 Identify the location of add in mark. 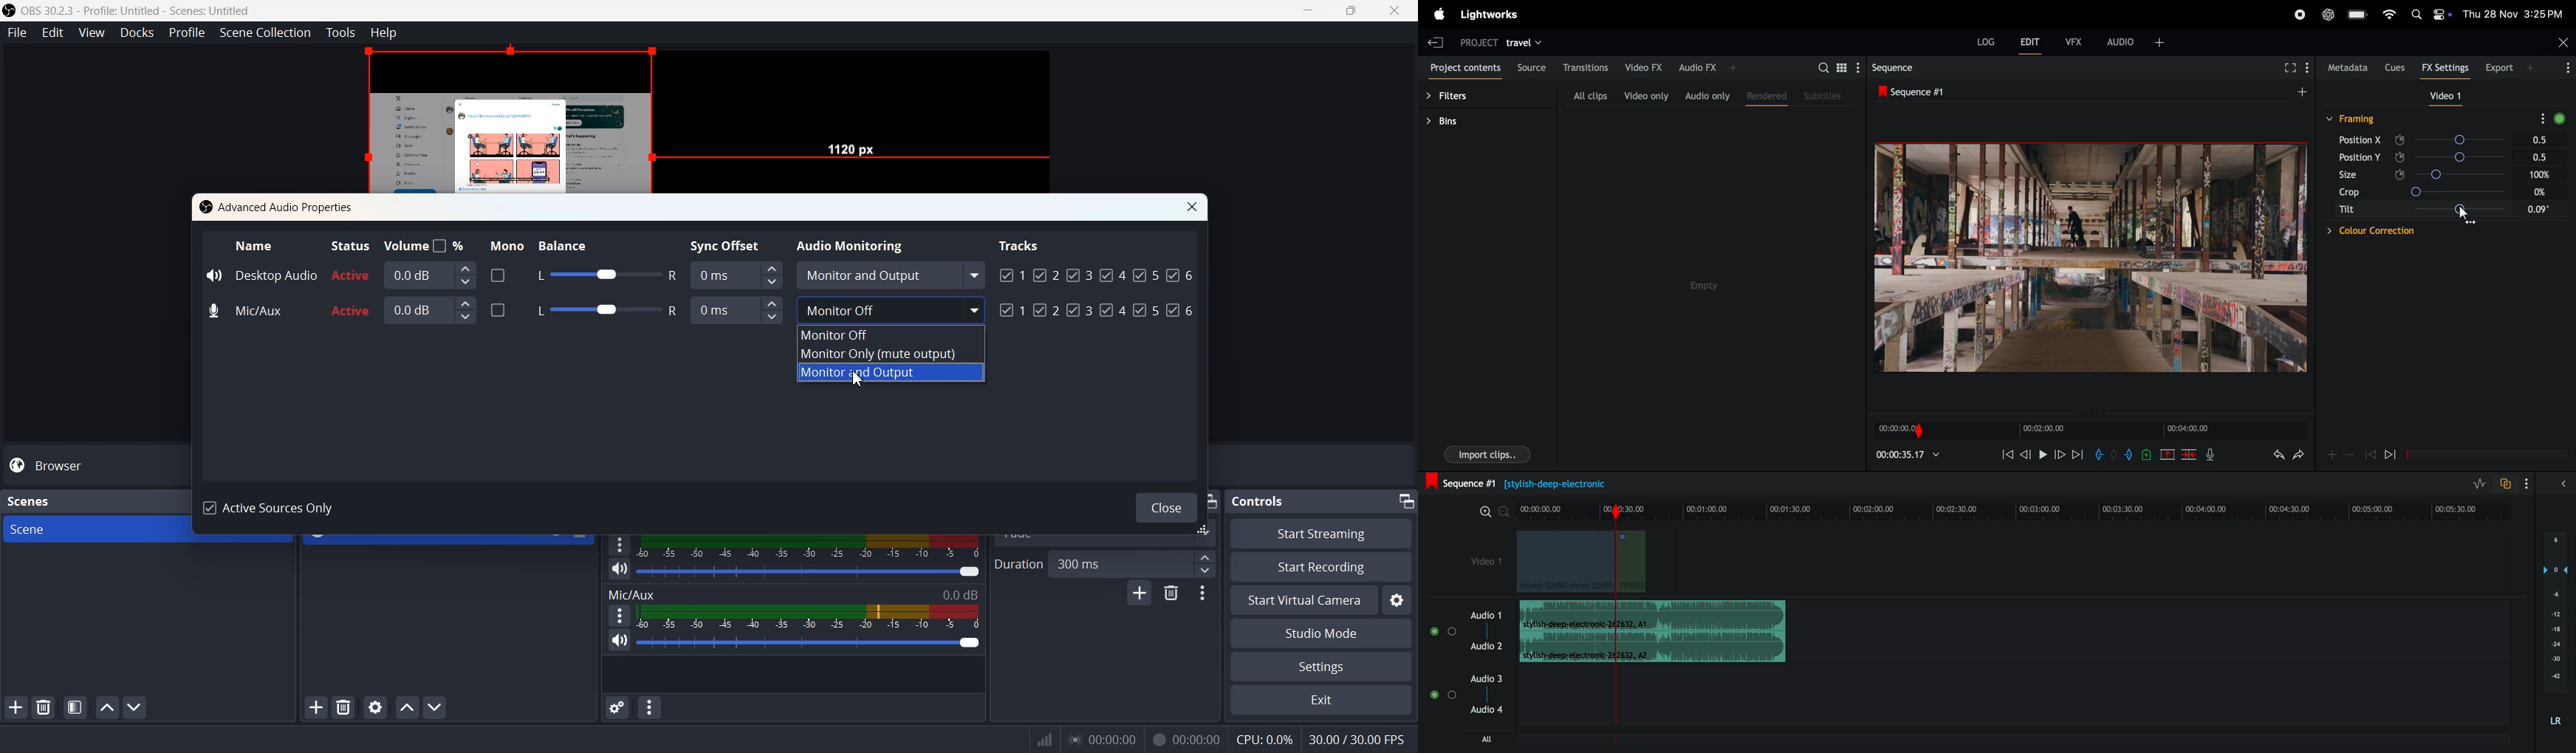
(2100, 456).